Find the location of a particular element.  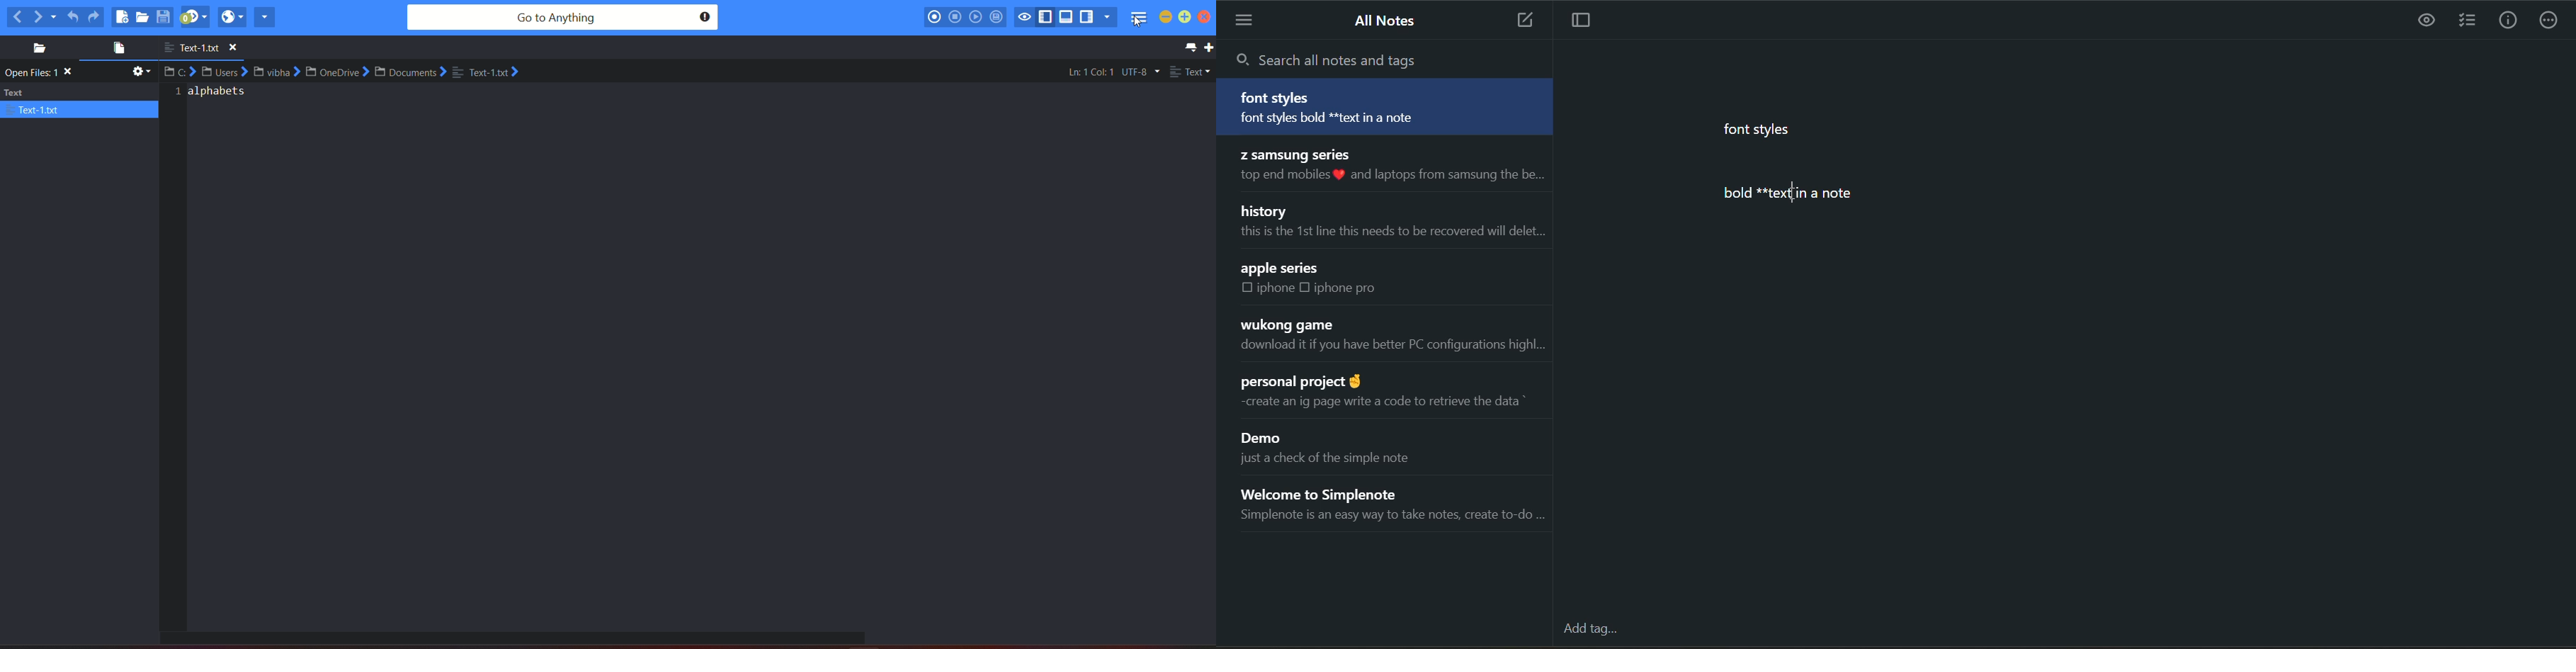

add tag is located at coordinates (1597, 635).